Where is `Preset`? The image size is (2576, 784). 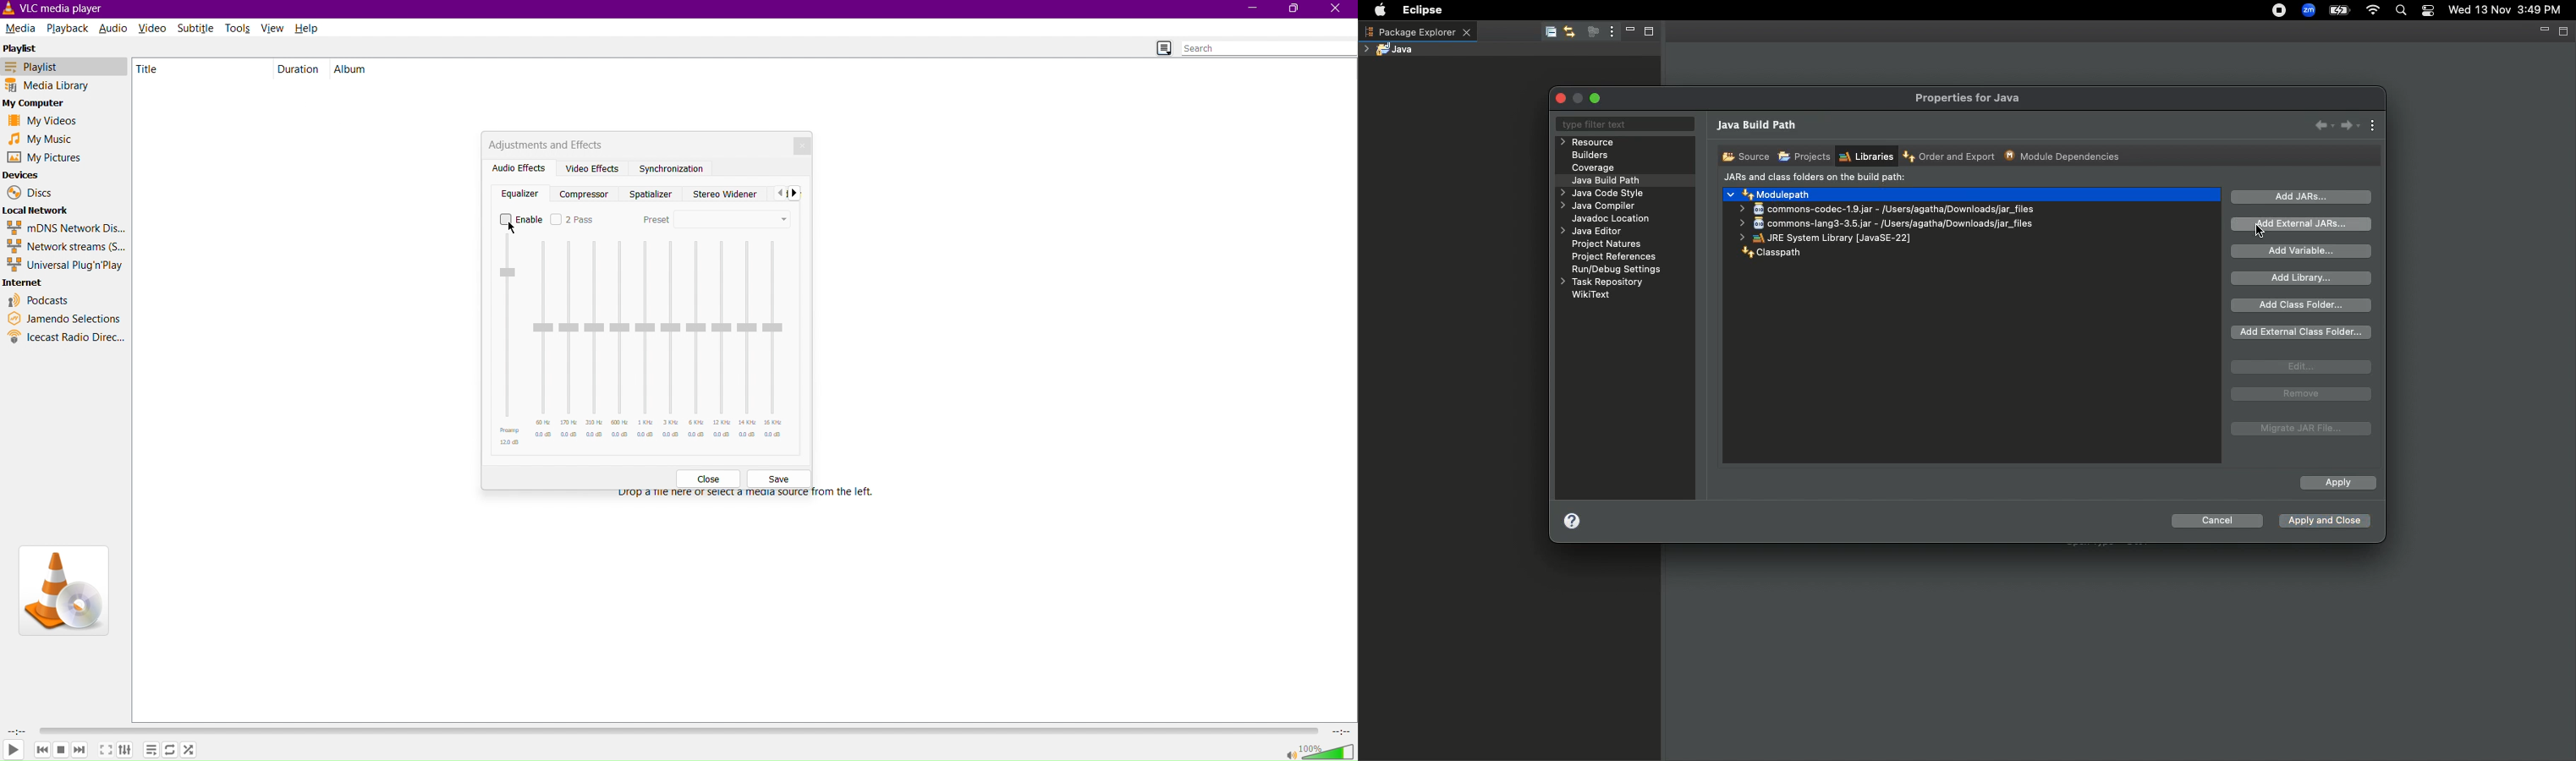 Preset is located at coordinates (650, 219).